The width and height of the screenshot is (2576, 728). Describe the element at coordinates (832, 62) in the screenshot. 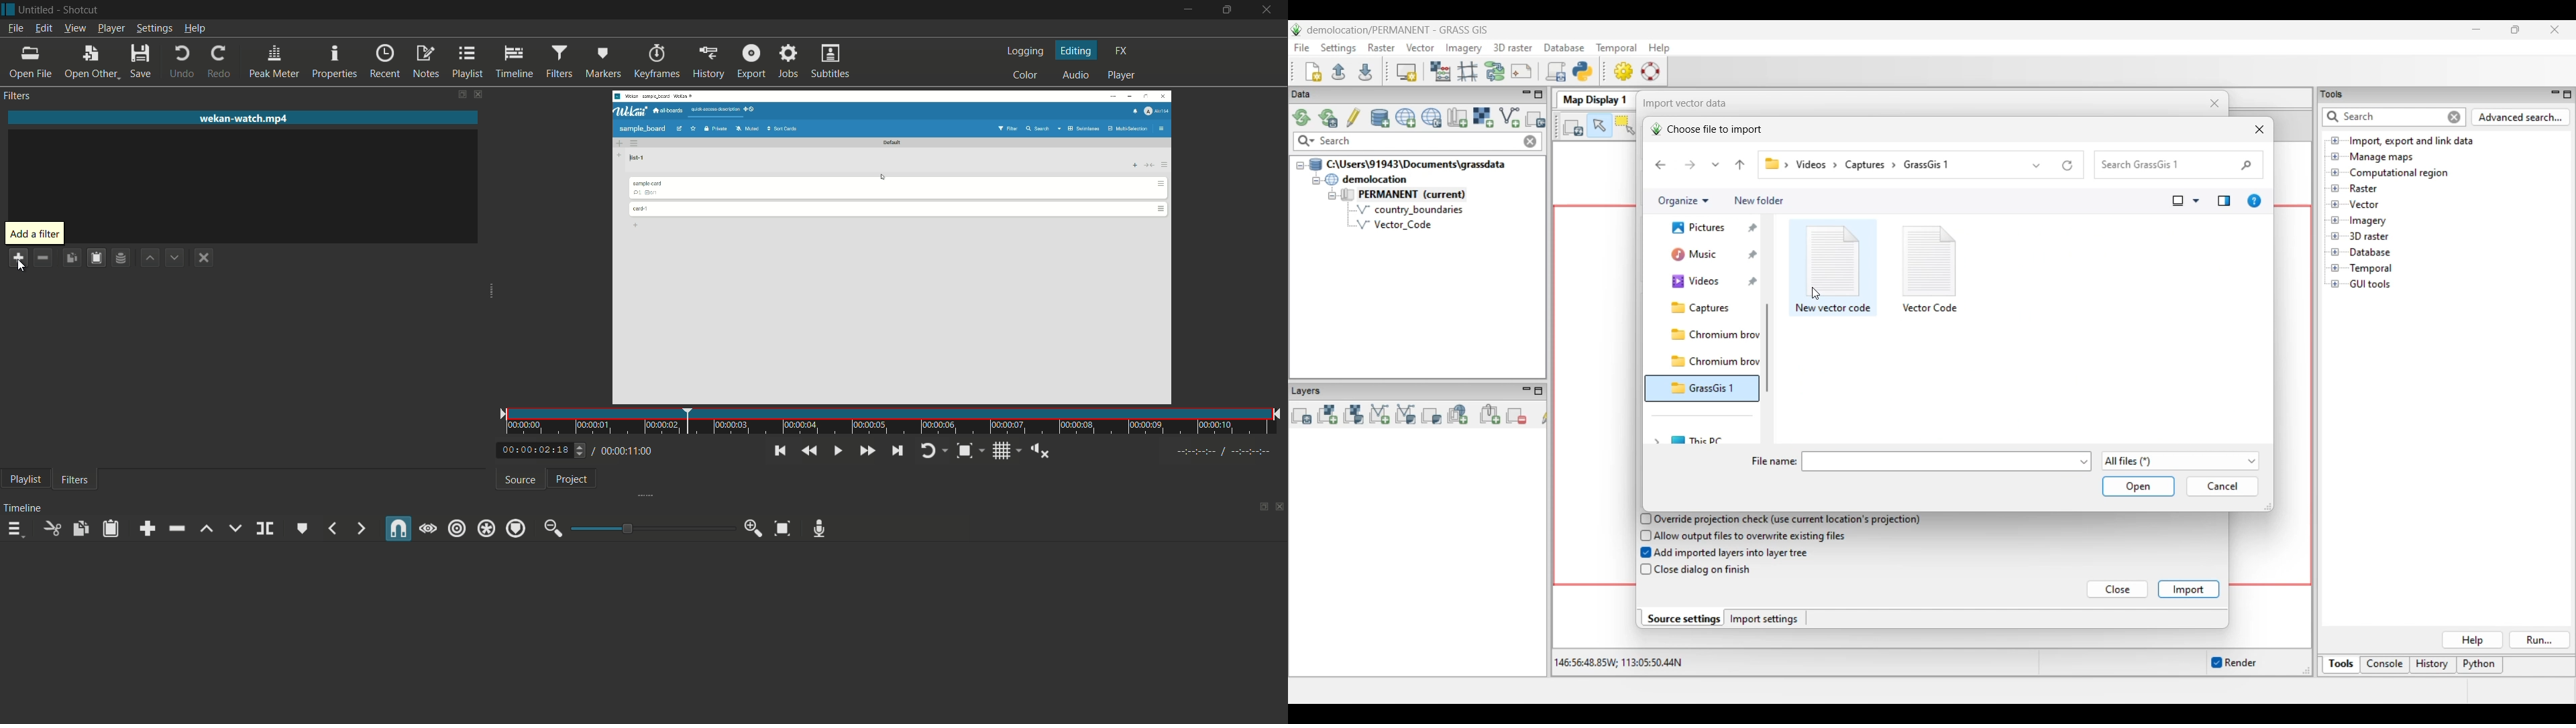

I see `subtitles` at that location.